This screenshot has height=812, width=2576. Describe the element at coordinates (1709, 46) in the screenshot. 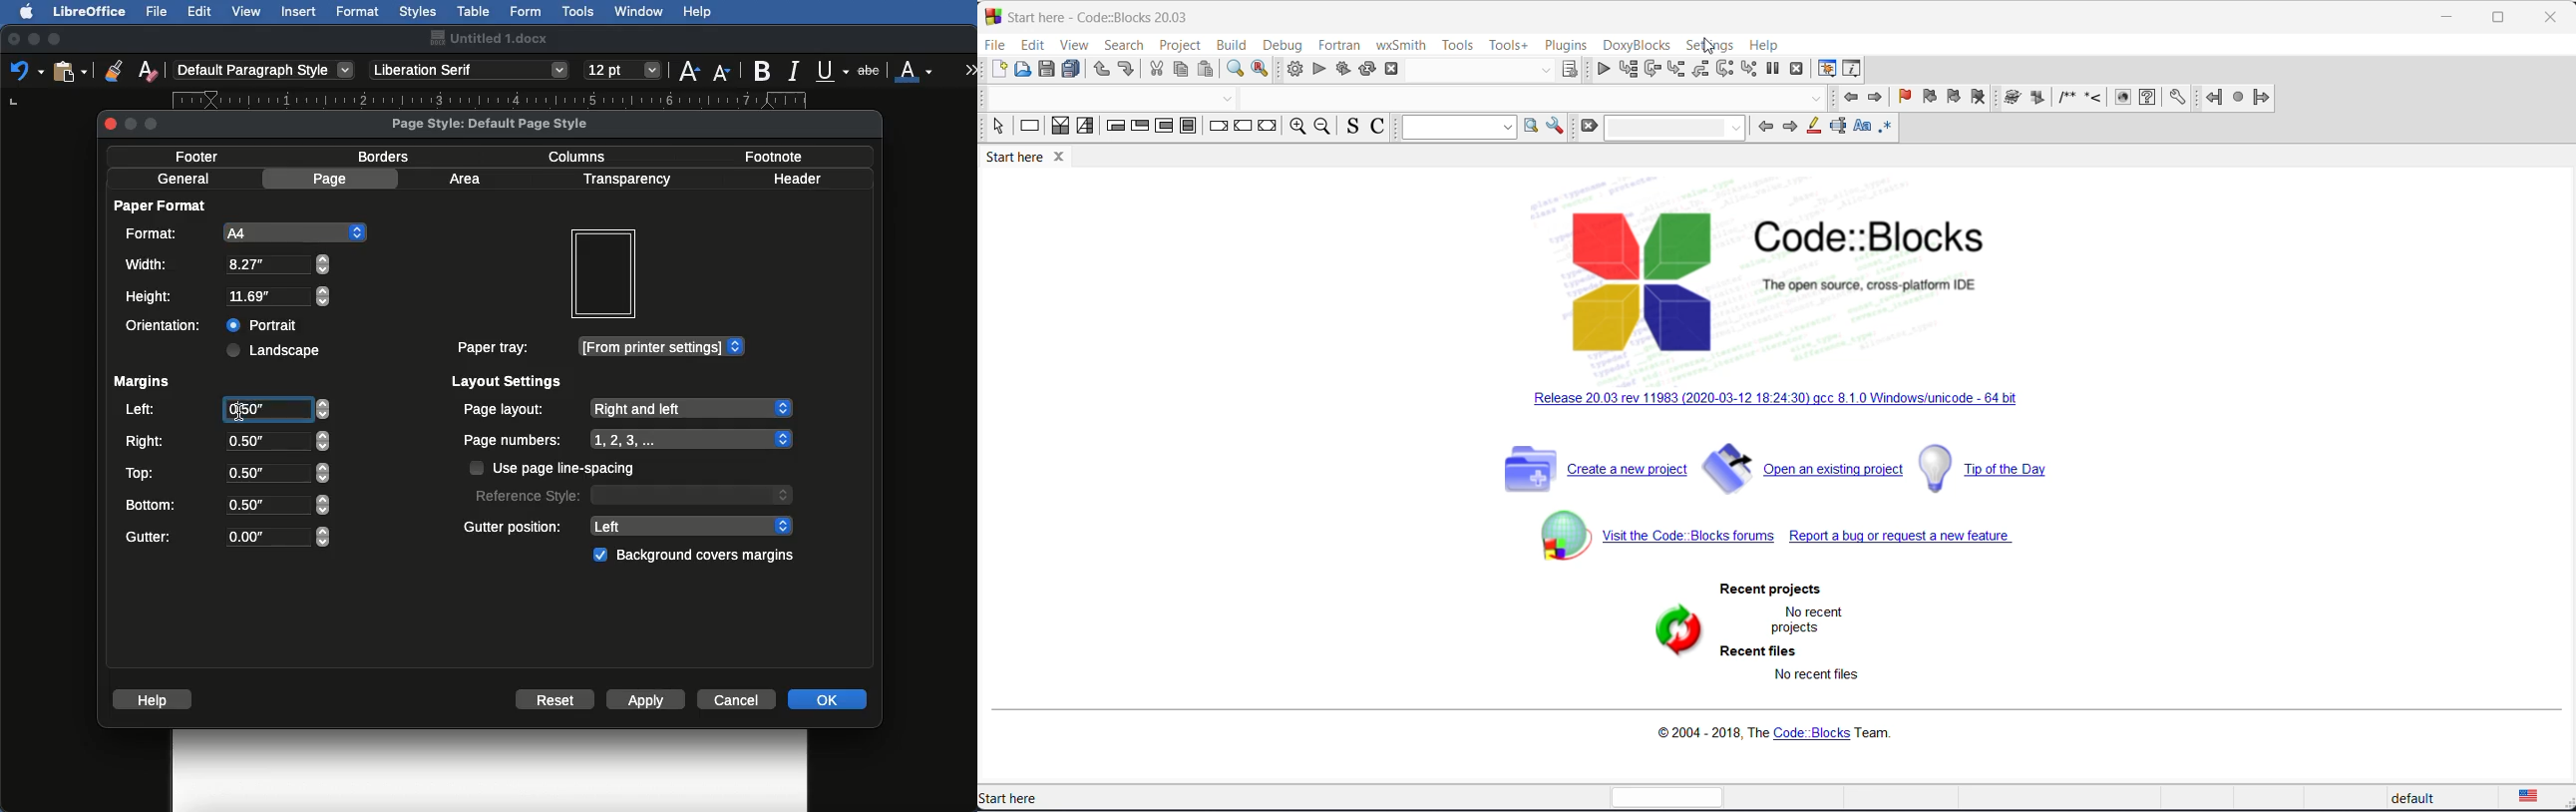

I see `settings` at that location.